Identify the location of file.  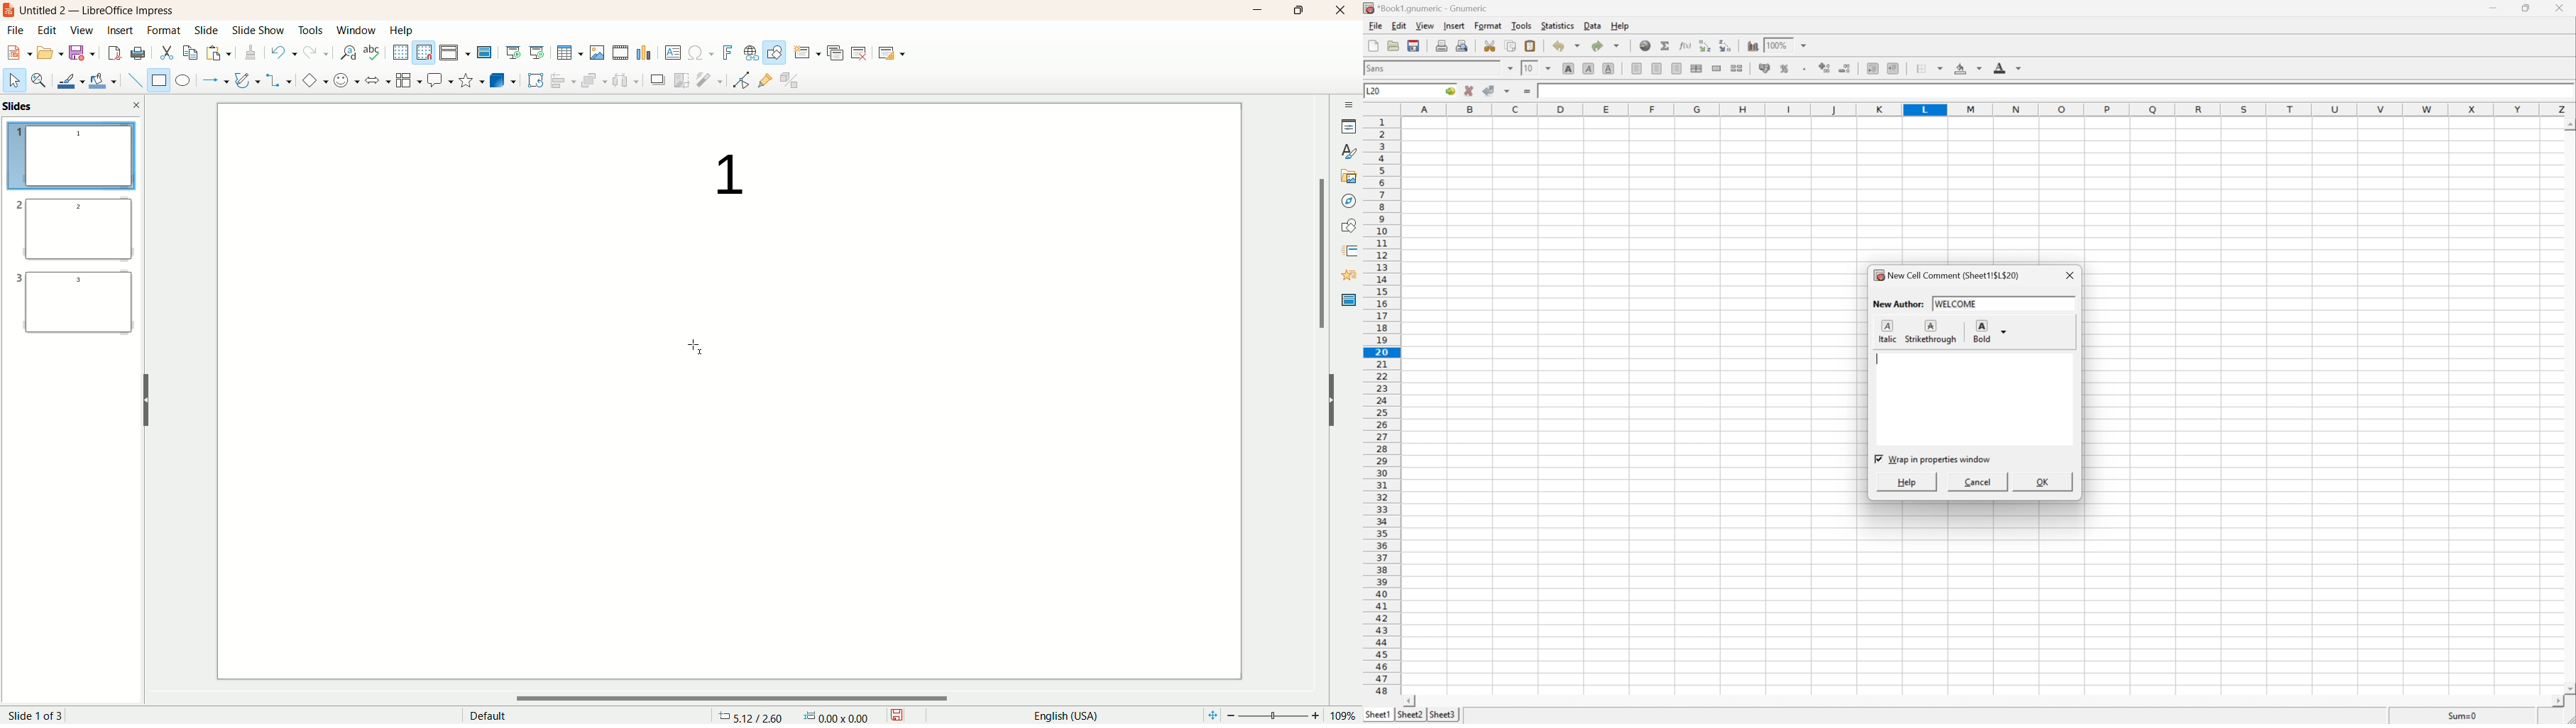
(20, 31).